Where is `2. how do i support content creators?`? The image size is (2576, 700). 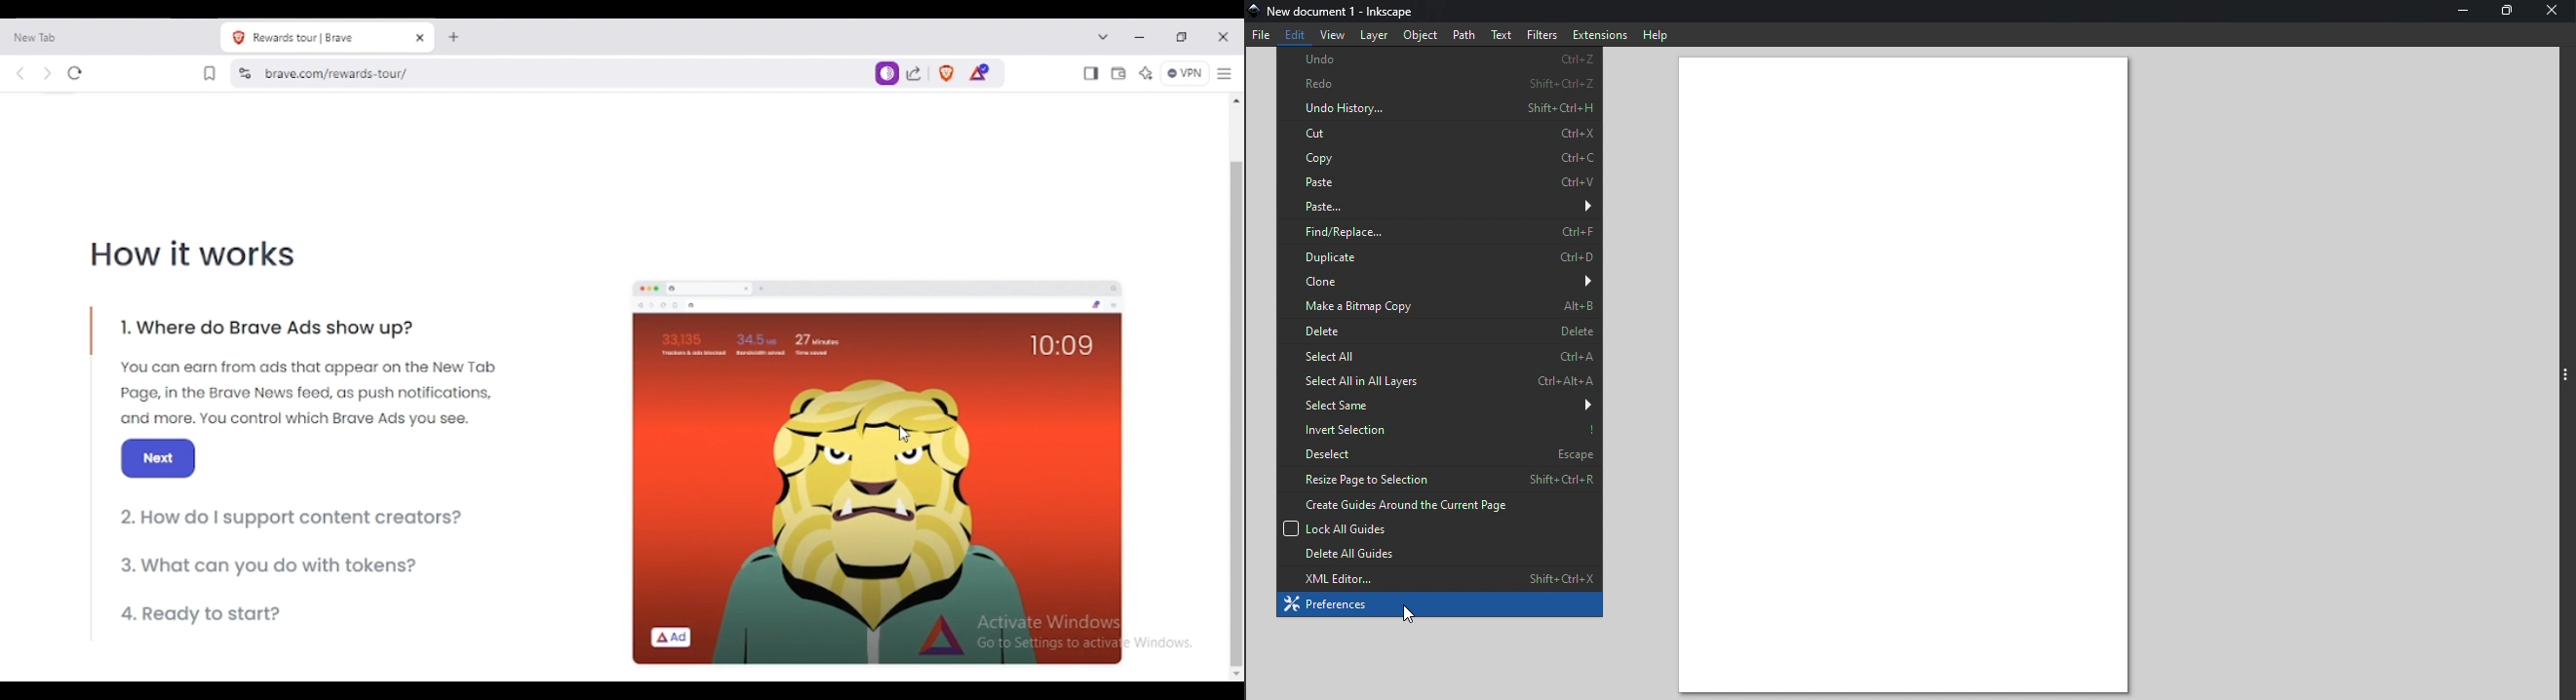
2. how do i support content creators? is located at coordinates (297, 518).